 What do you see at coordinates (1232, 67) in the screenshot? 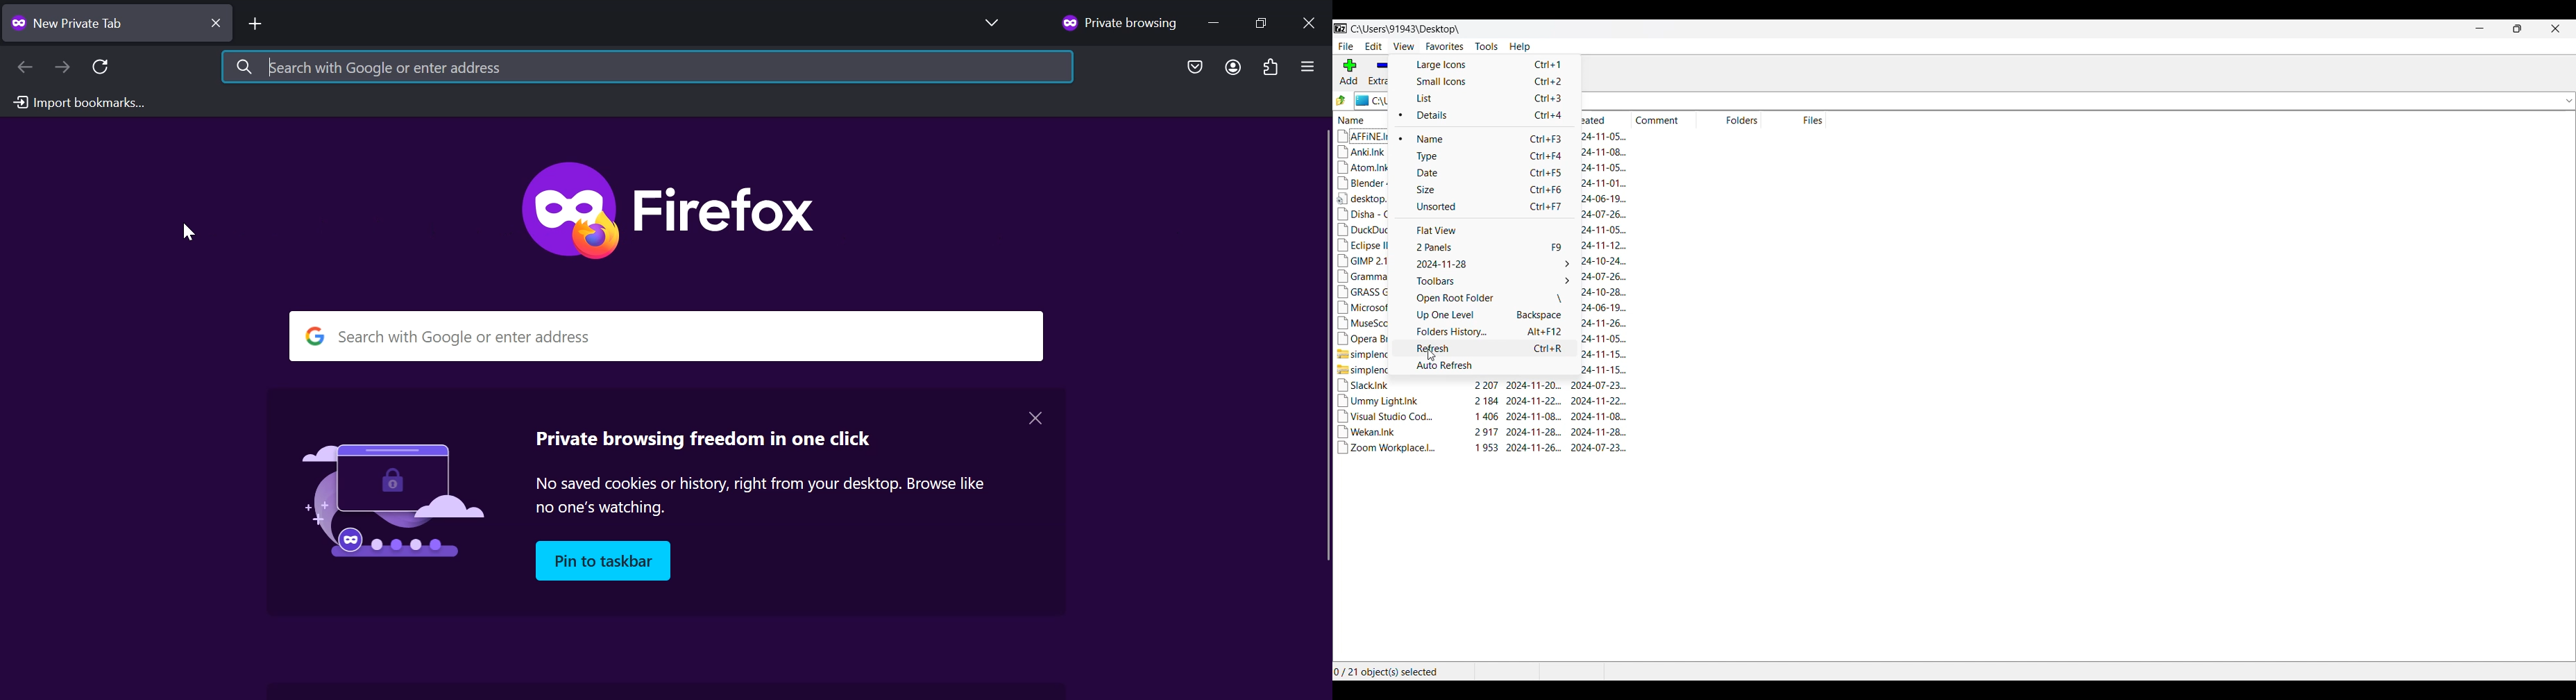
I see `Account` at bounding box center [1232, 67].